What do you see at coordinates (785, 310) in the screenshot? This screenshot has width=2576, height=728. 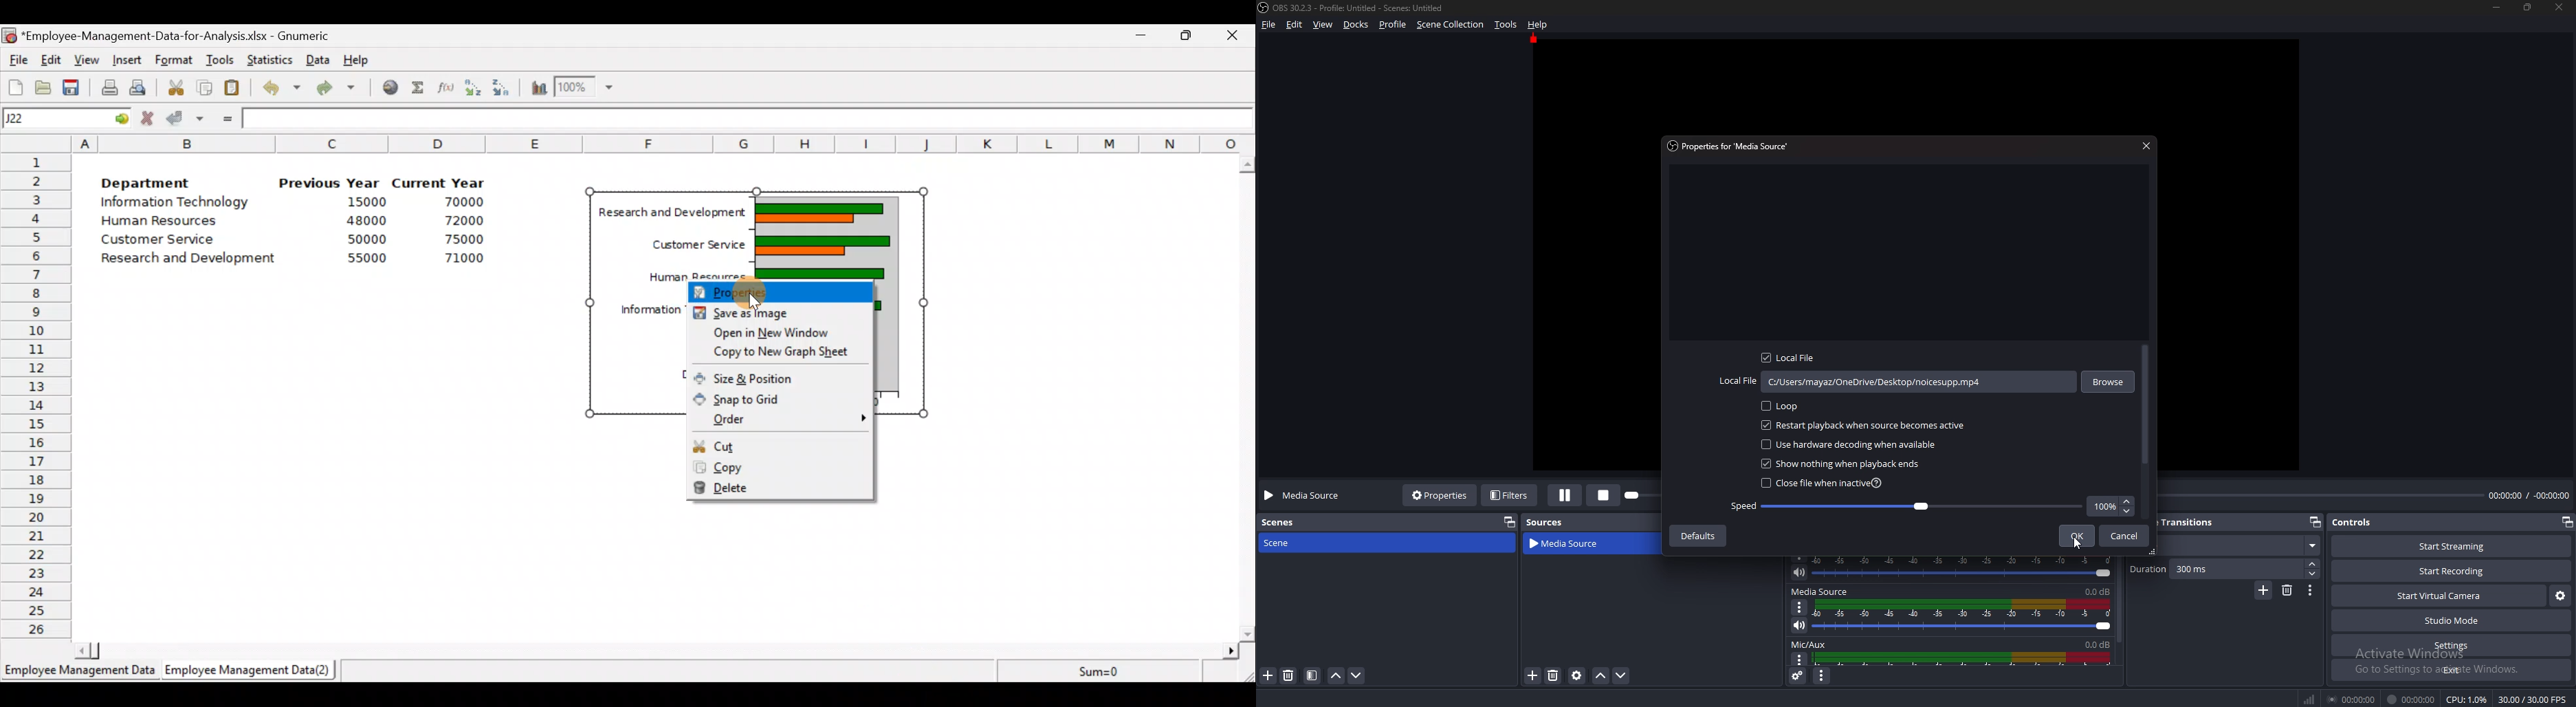 I see `Save as image` at bounding box center [785, 310].